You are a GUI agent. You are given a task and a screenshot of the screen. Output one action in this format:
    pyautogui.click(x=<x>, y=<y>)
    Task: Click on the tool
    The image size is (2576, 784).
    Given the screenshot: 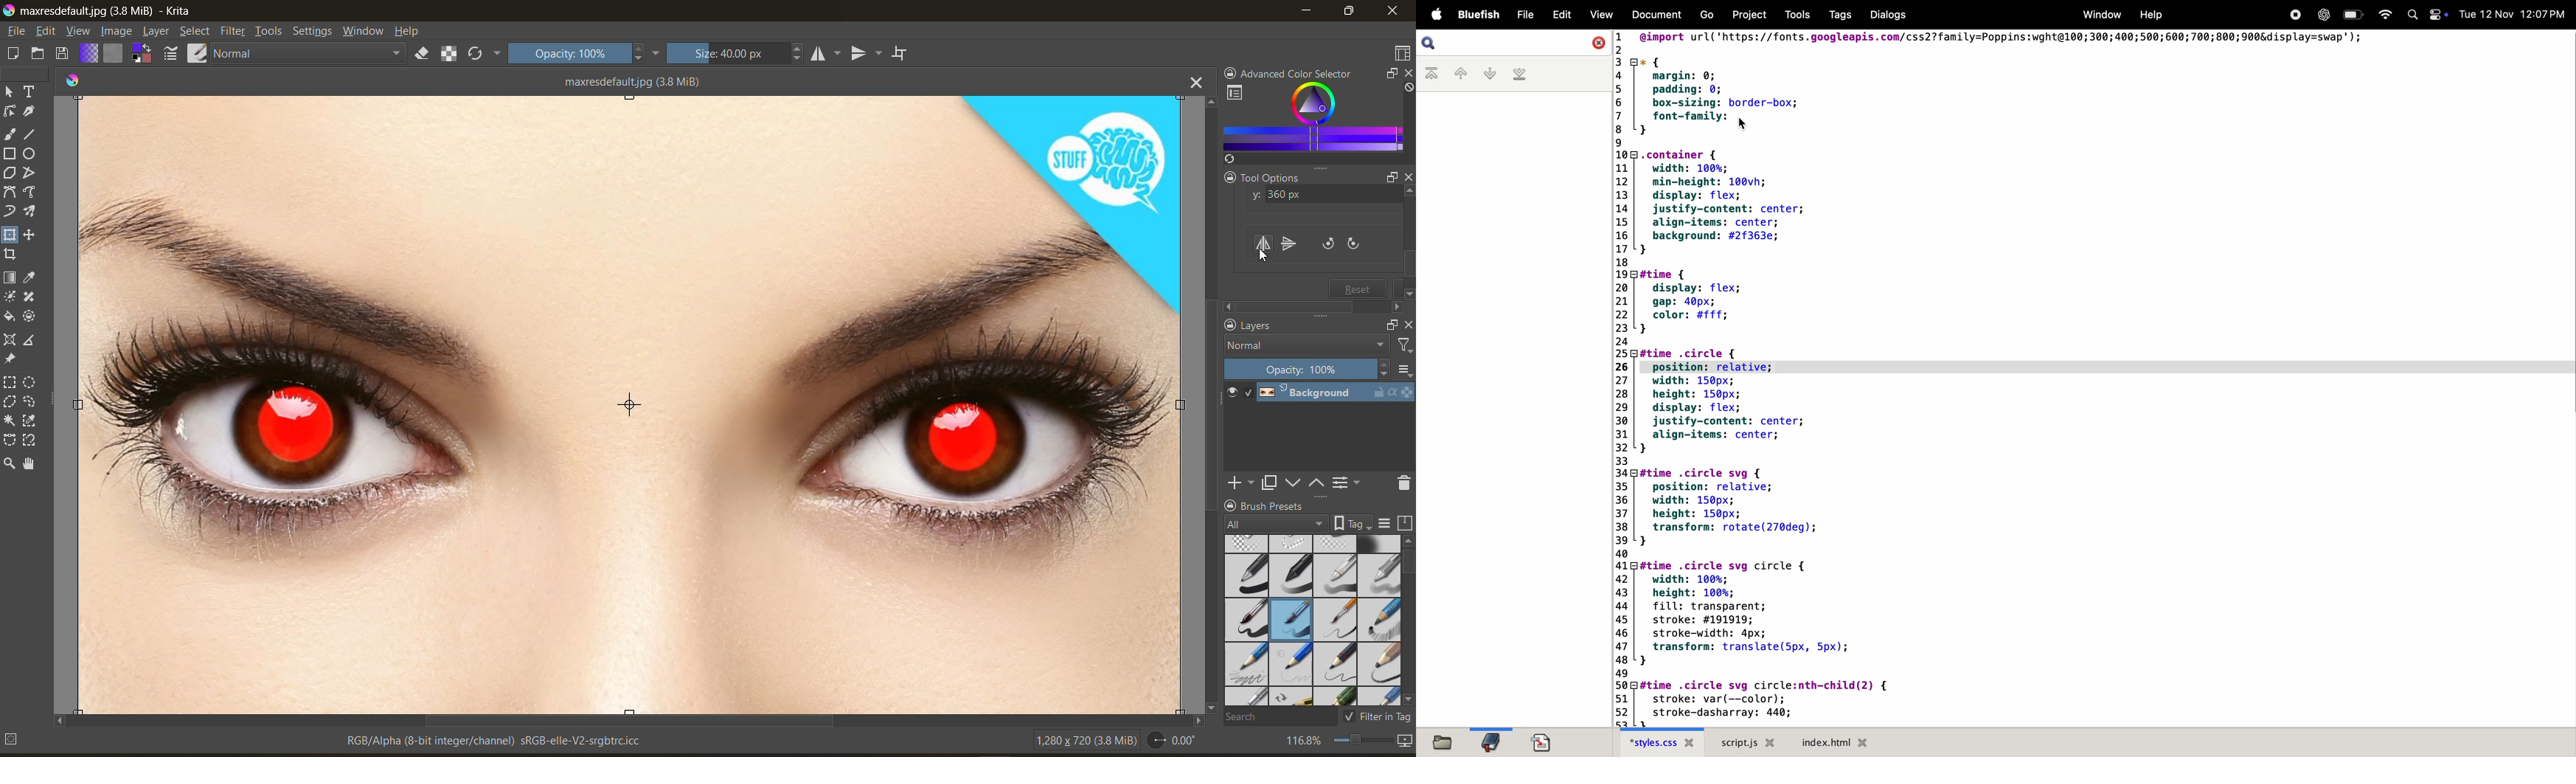 What is the action you would take?
    pyautogui.click(x=10, y=234)
    